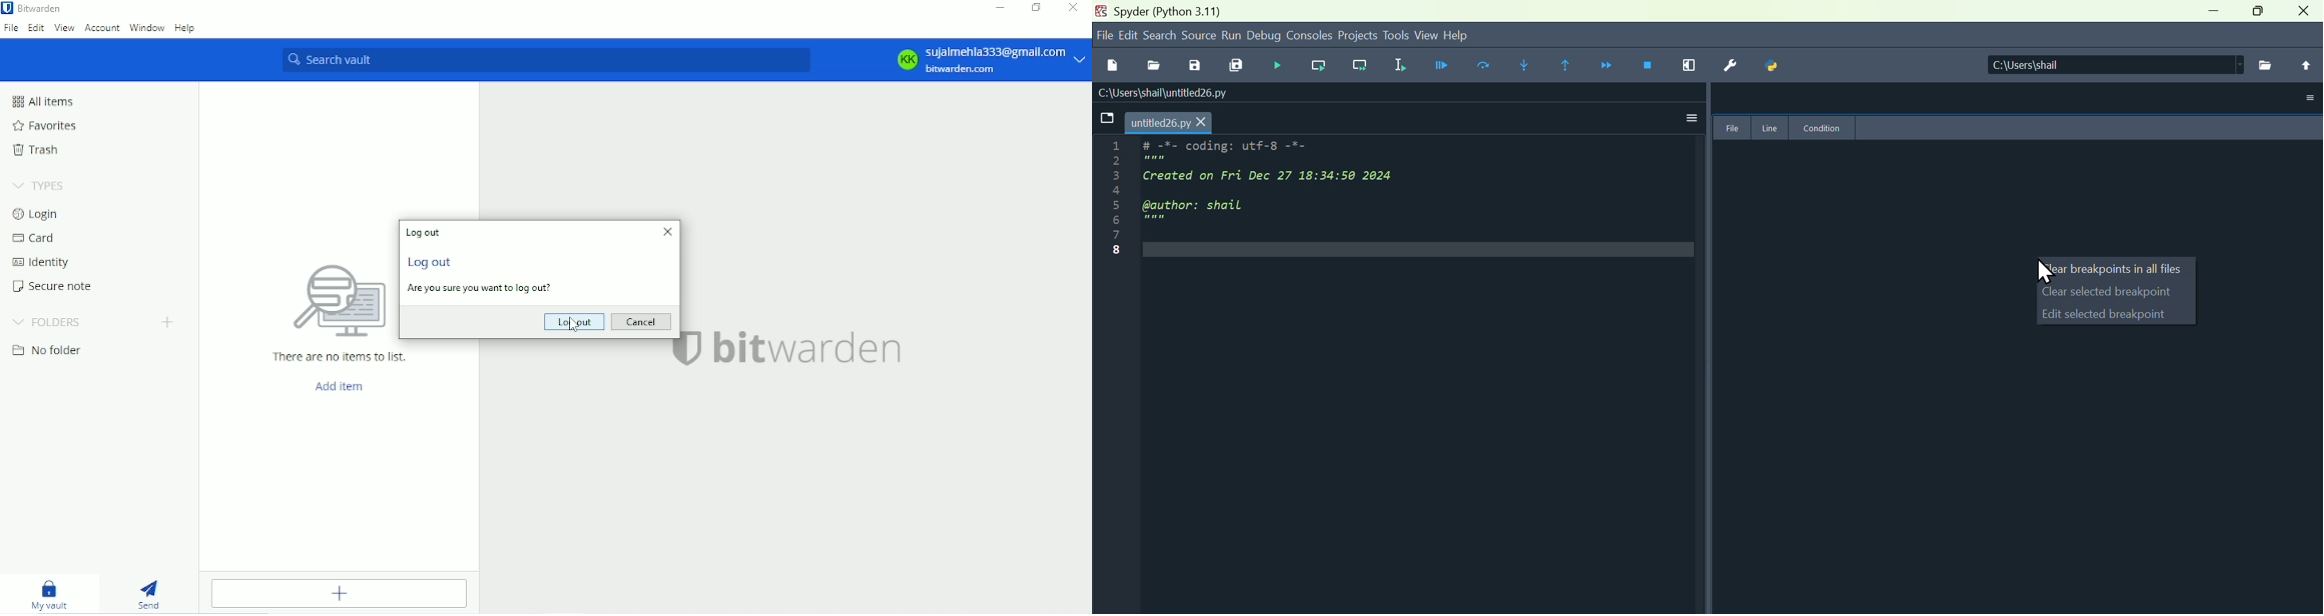 The height and width of the screenshot is (616, 2324). I want to click on Folders, so click(47, 322).